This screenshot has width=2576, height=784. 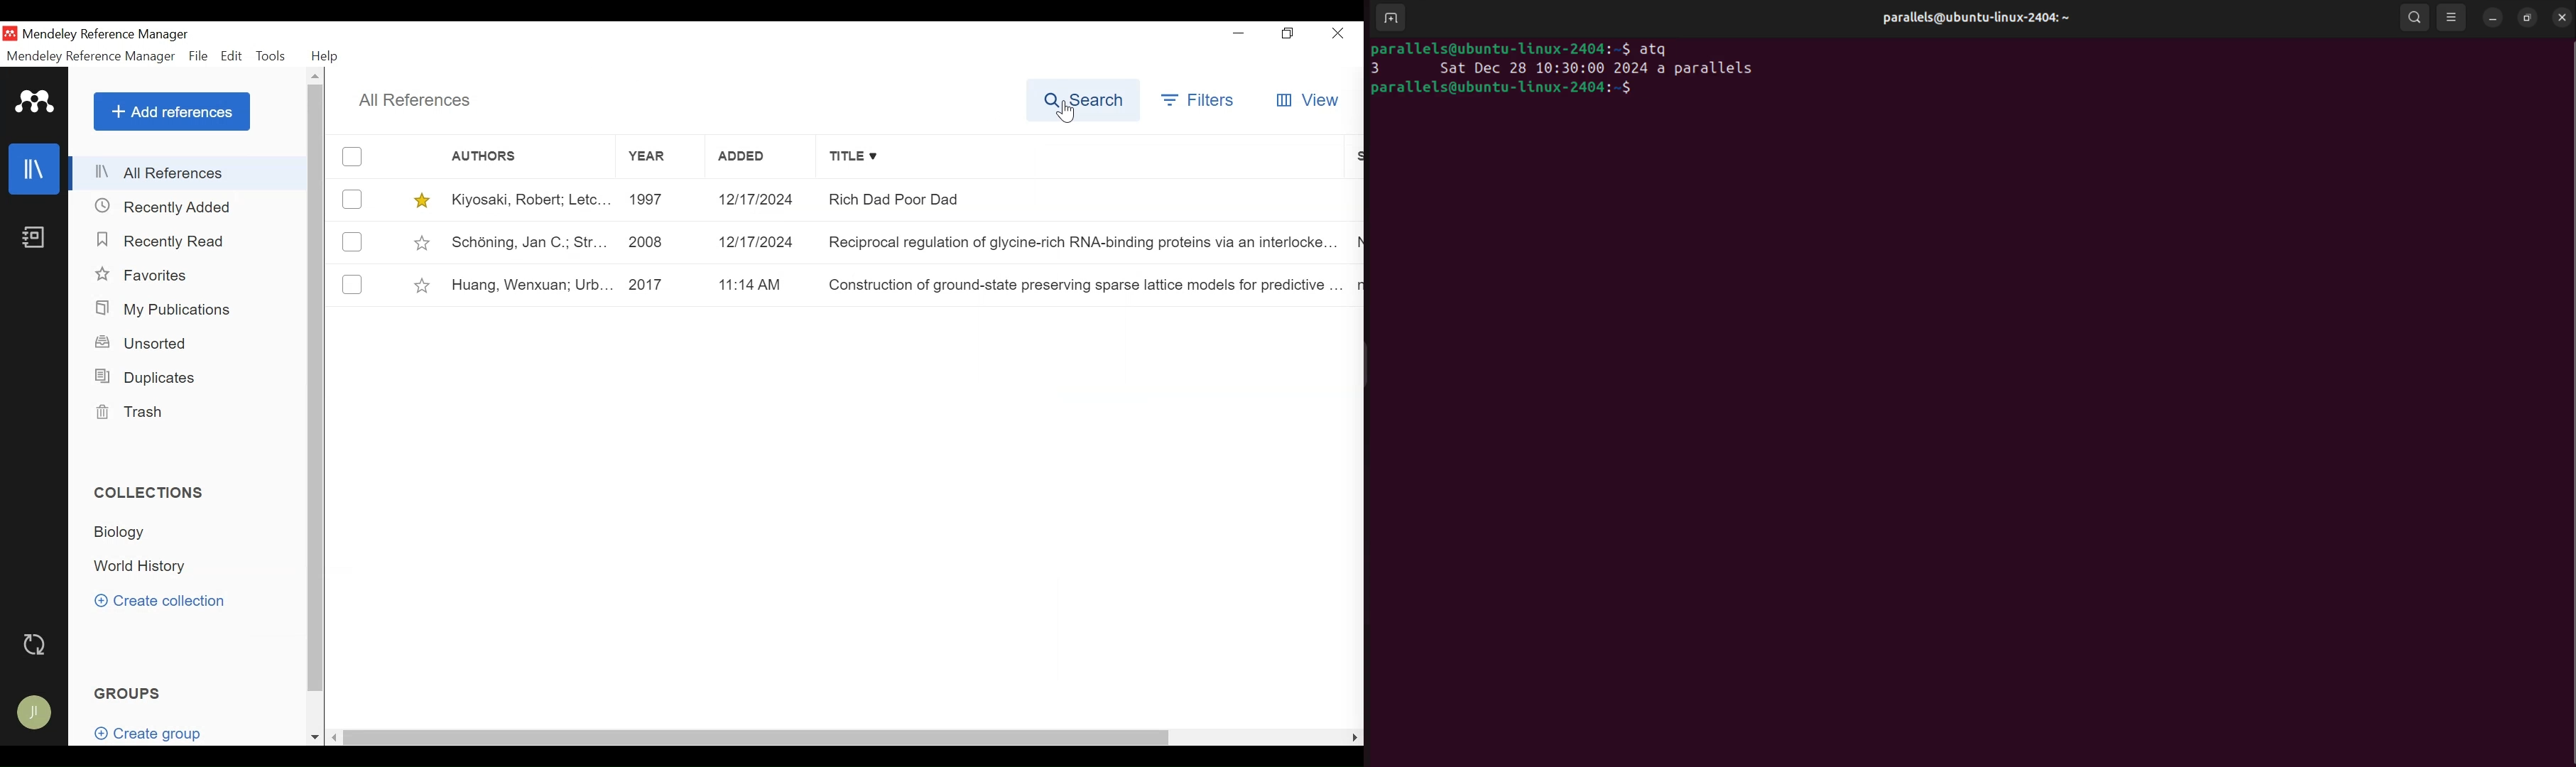 What do you see at coordinates (498, 156) in the screenshot?
I see `Authors` at bounding box center [498, 156].